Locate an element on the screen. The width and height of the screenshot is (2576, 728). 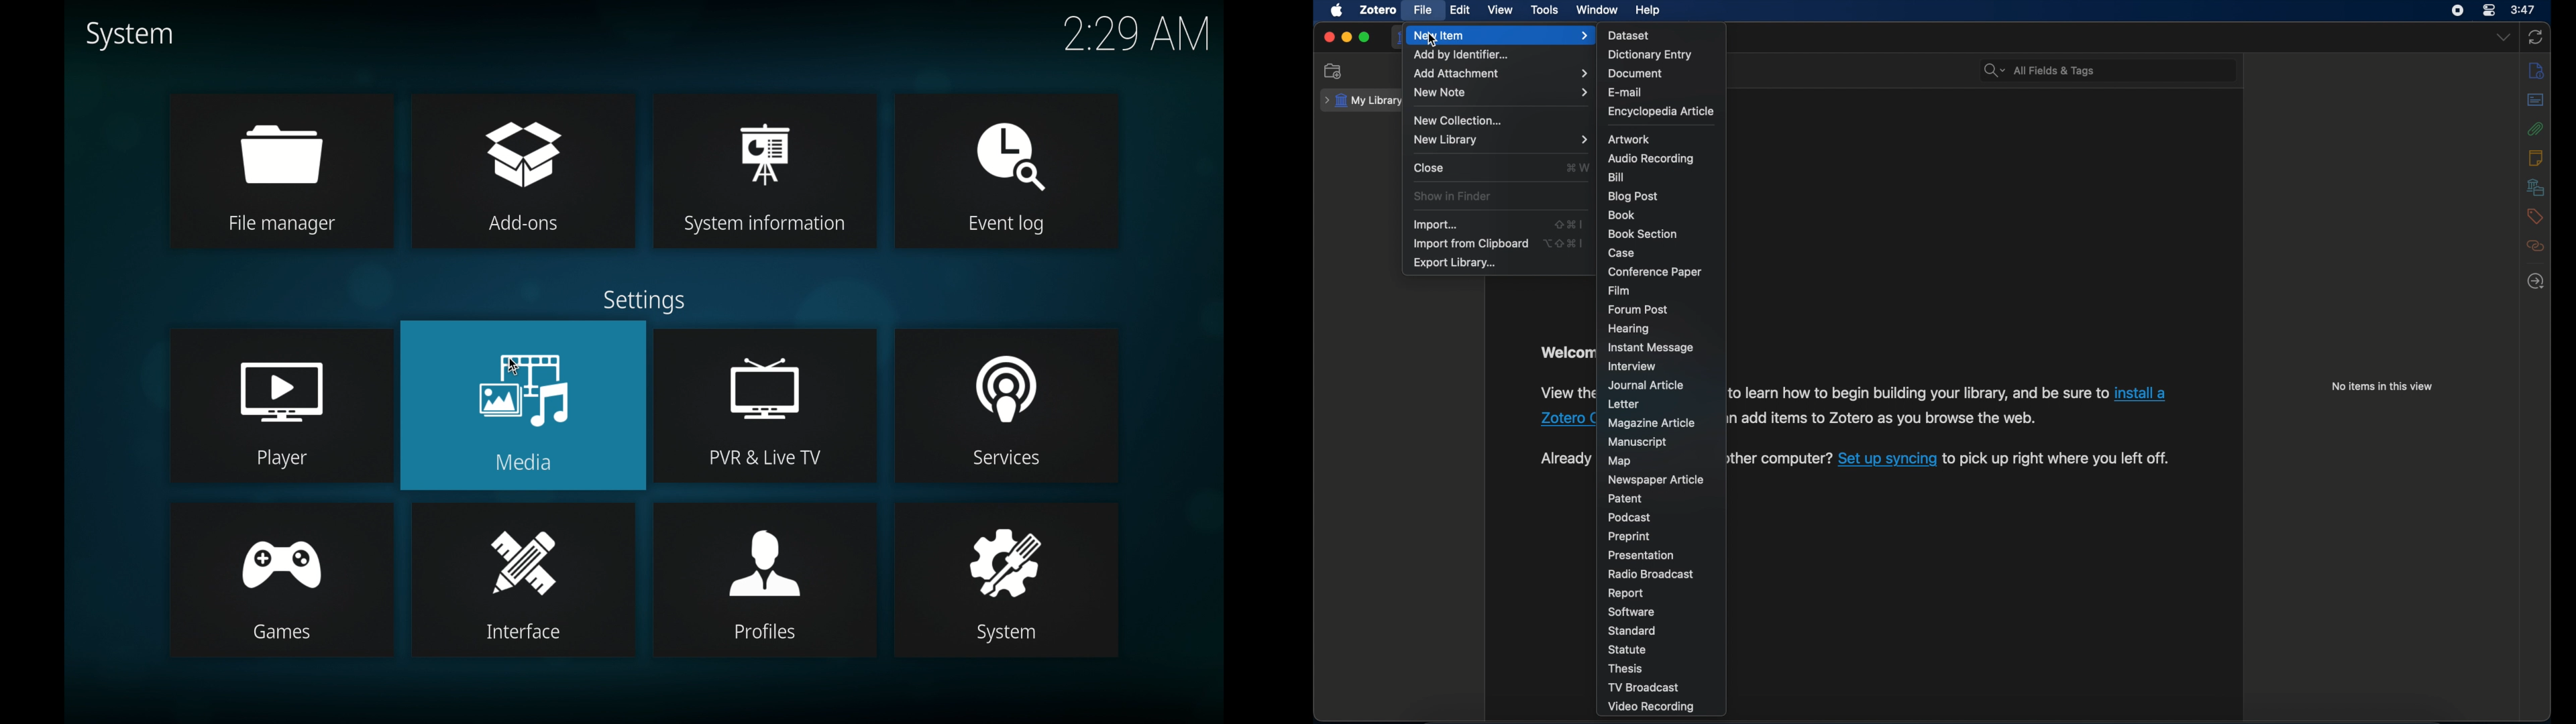
event log is located at coordinates (1006, 141).